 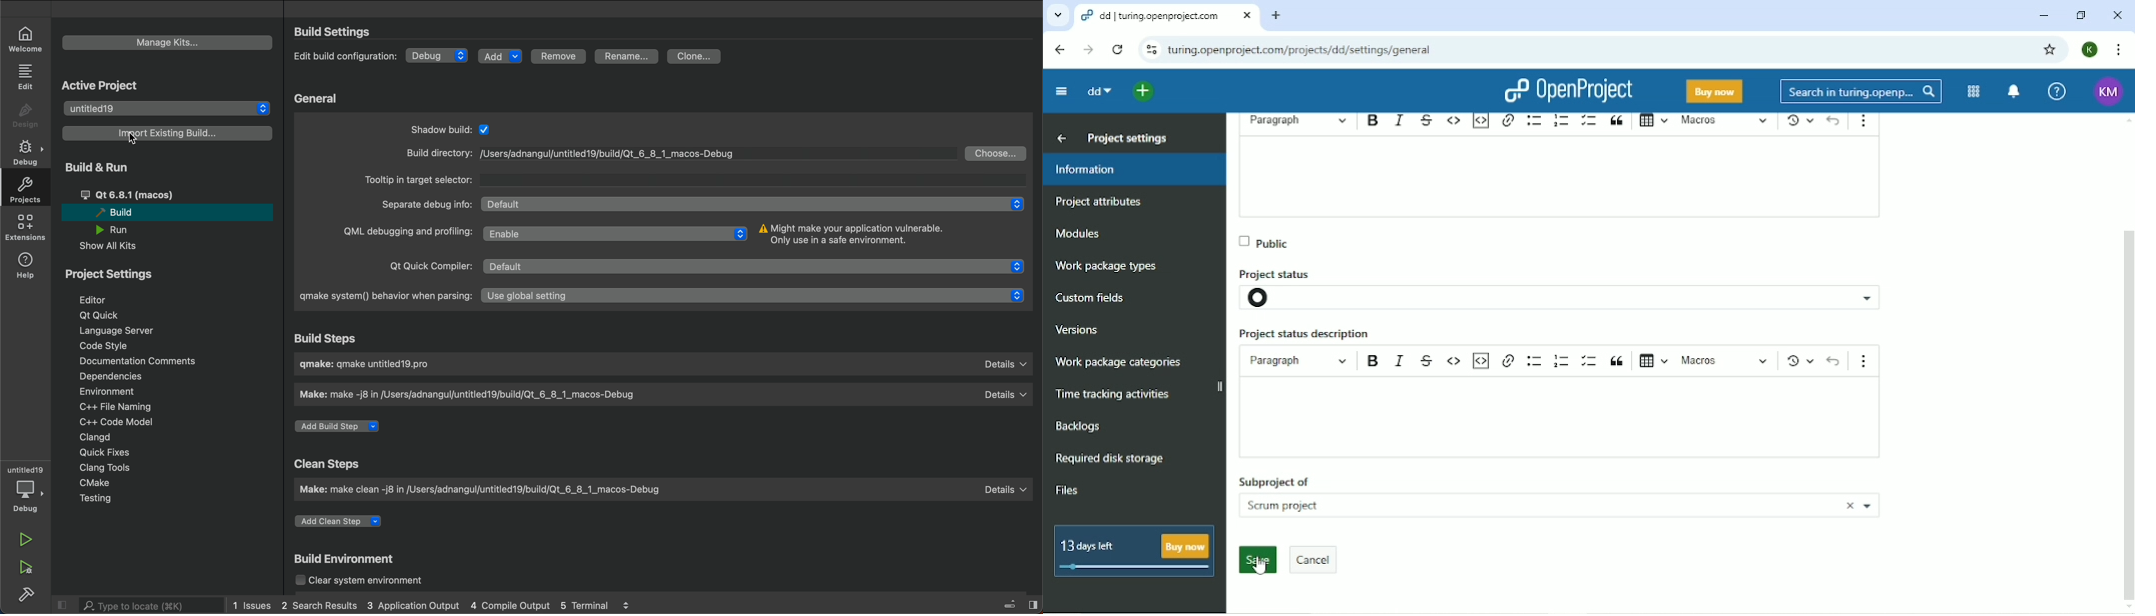 I want to click on To-do list, so click(x=1589, y=121).